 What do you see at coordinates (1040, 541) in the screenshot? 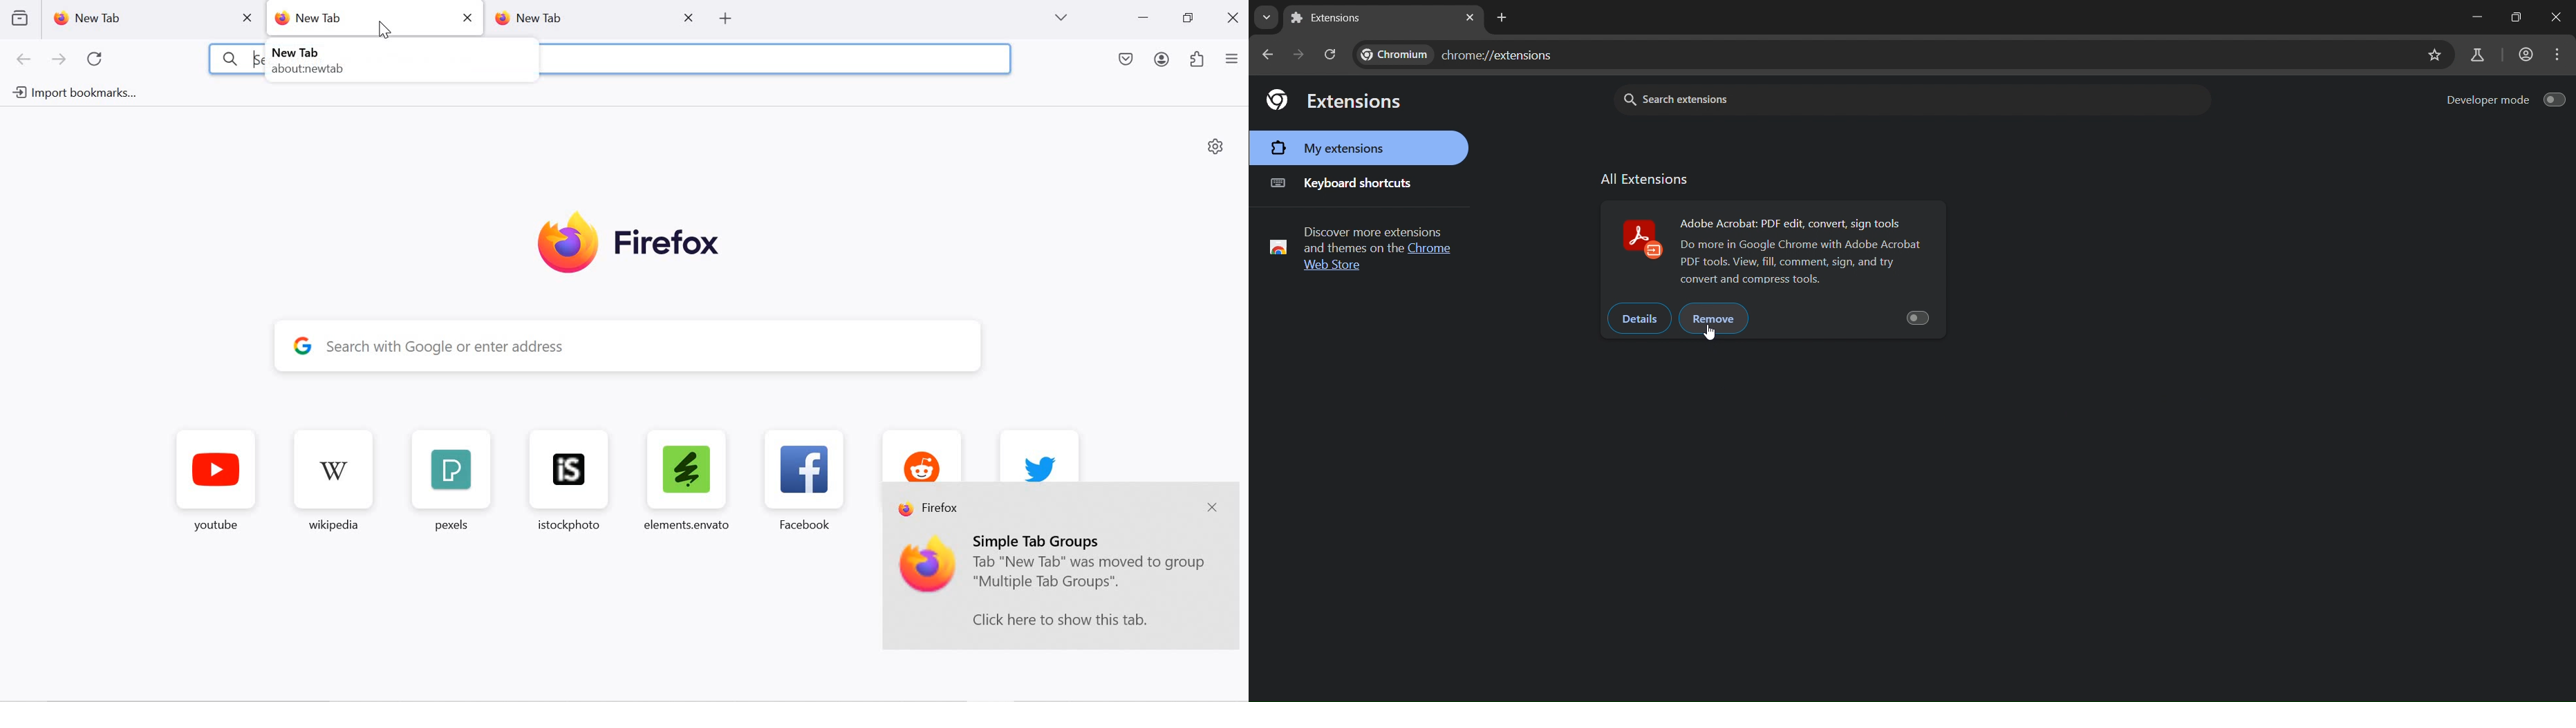
I see `simple tab groups` at bounding box center [1040, 541].